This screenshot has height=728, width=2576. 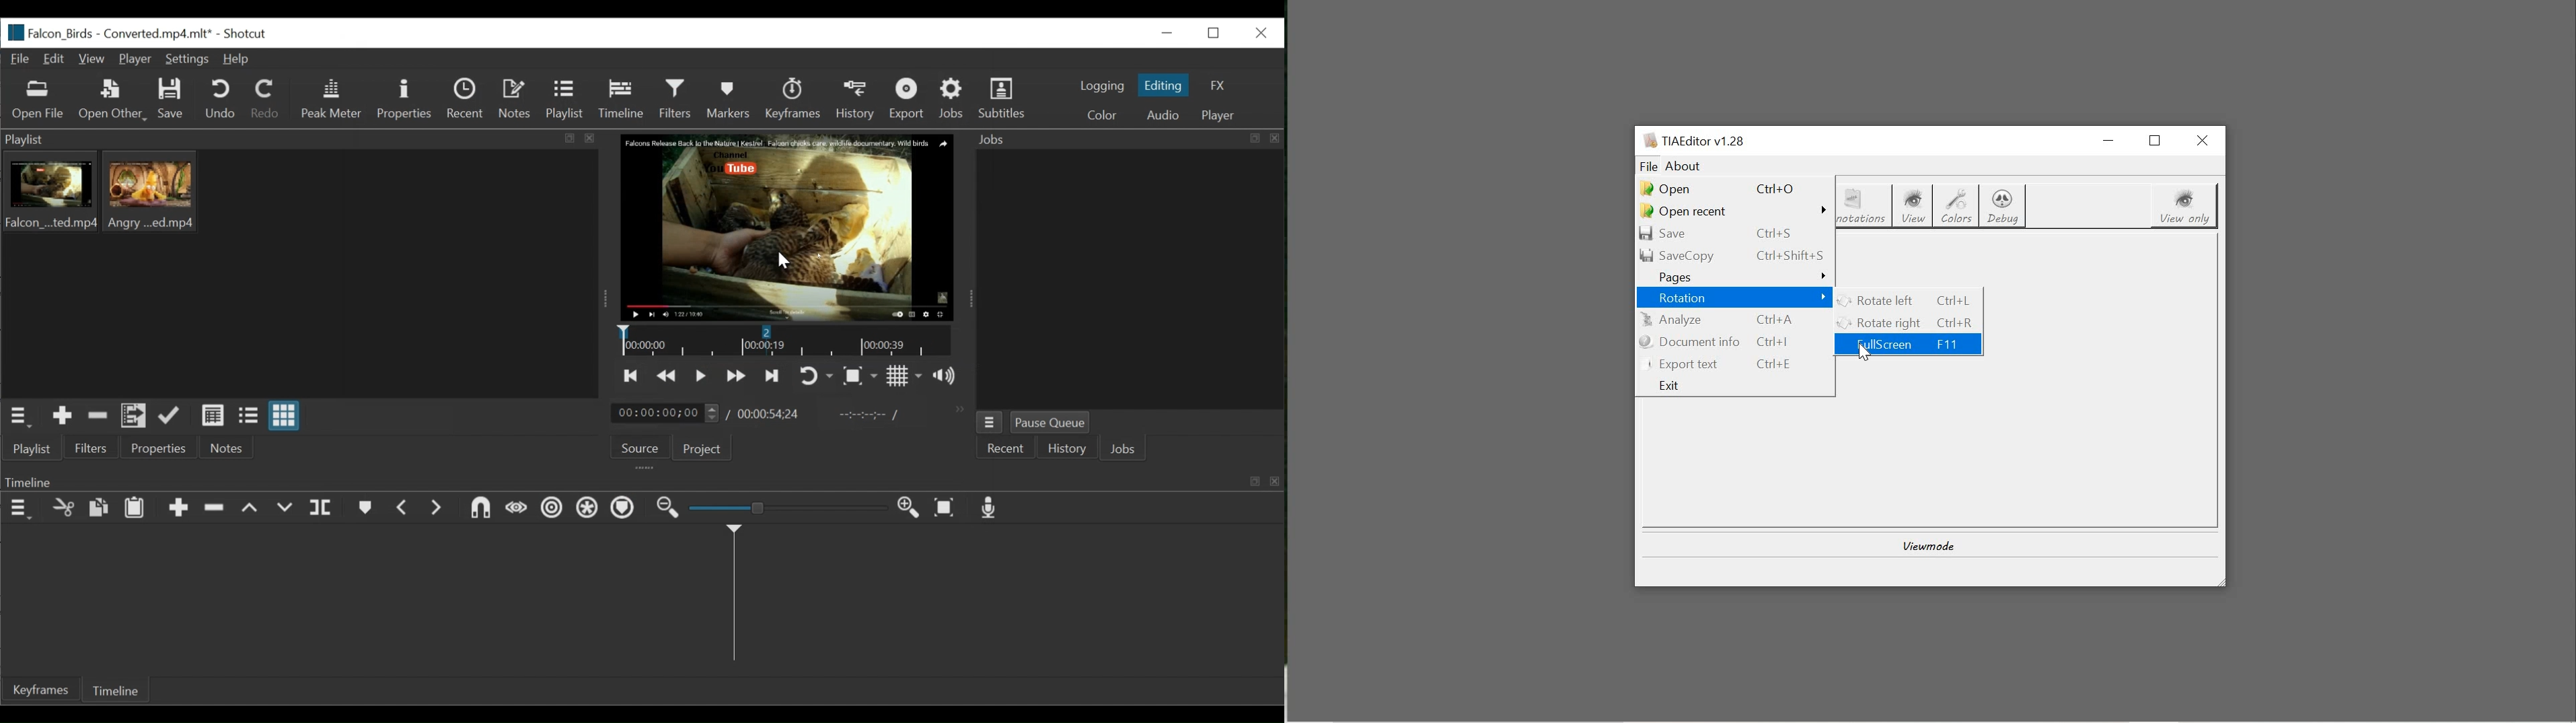 What do you see at coordinates (944, 509) in the screenshot?
I see `Zoom timeline to fit` at bounding box center [944, 509].